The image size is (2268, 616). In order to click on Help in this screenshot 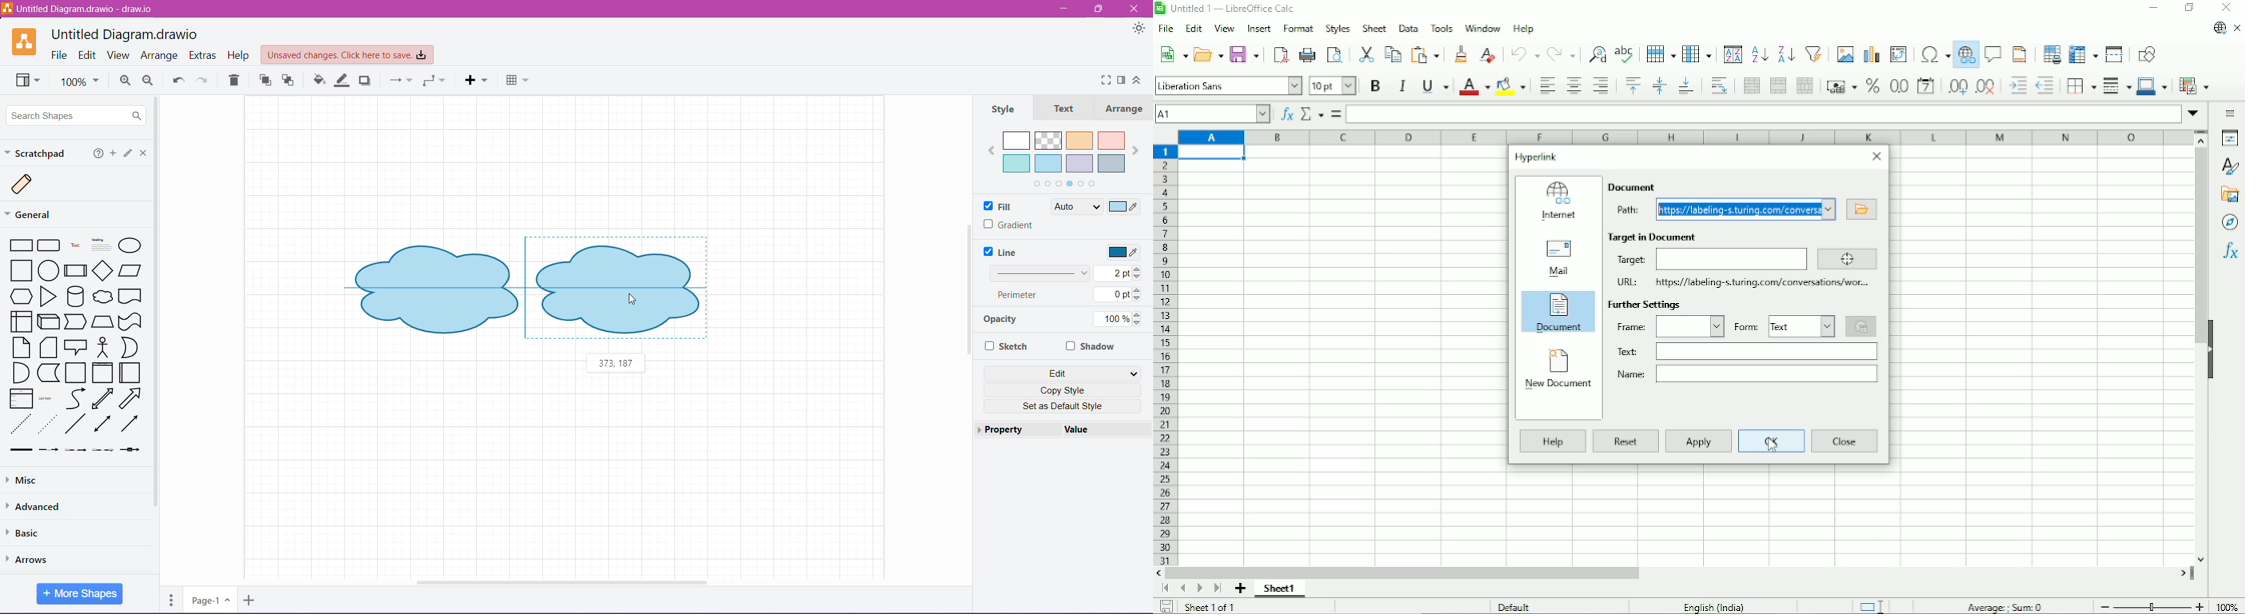, I will do `click(1552, 441)`.